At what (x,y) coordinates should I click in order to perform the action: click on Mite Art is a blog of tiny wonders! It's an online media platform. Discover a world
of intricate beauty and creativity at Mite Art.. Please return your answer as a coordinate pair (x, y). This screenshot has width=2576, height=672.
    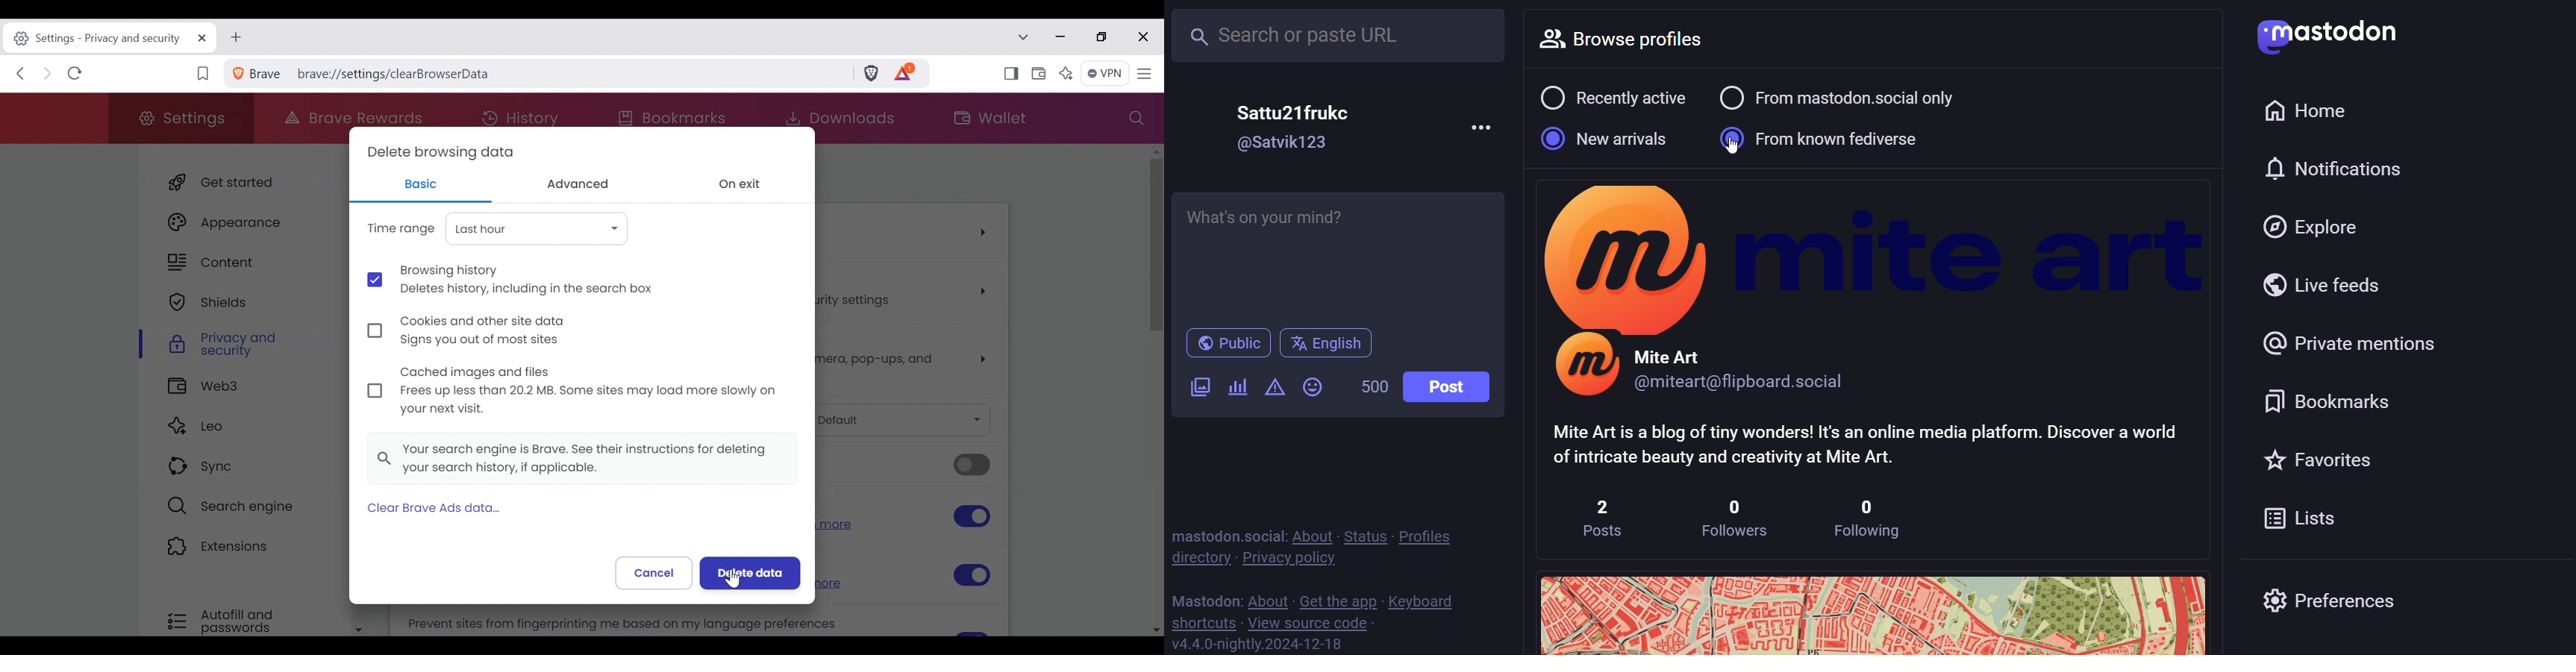
    Looking at the image, I should click on (1865, 442).